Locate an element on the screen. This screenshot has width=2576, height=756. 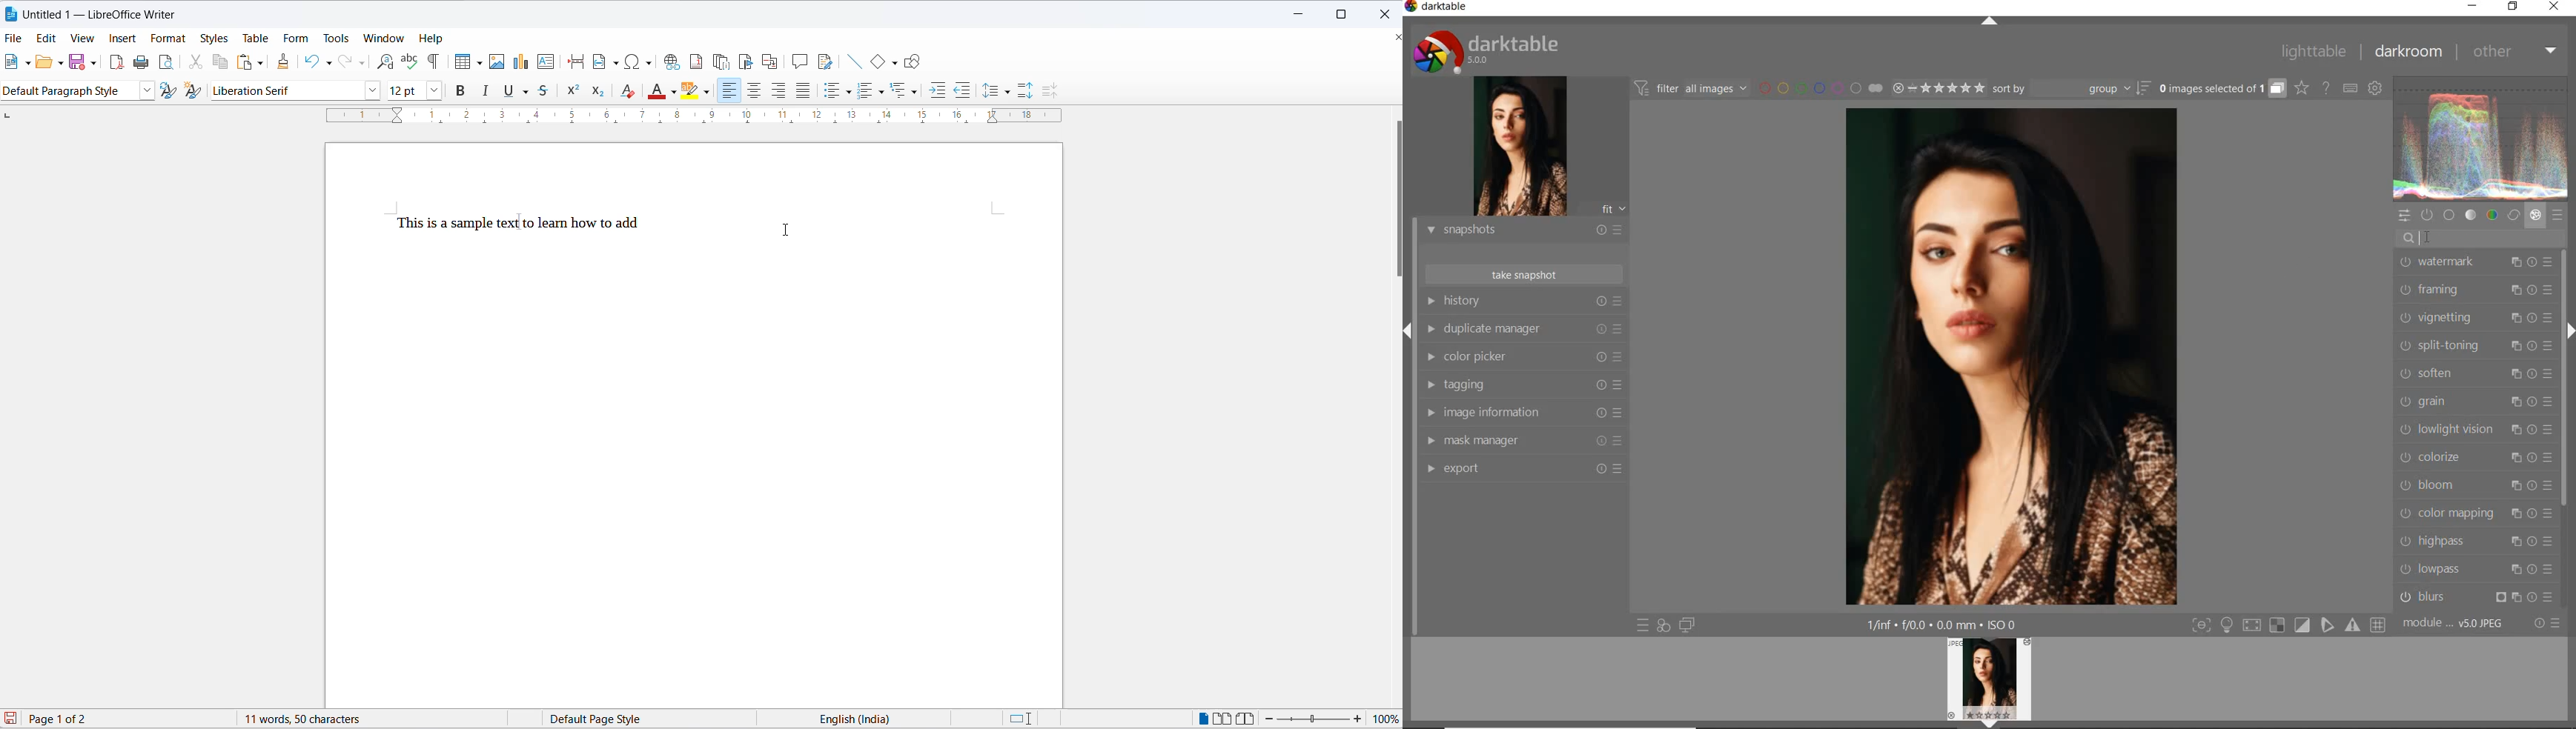
filter images by color labels is located at coordinates (1808, 89).